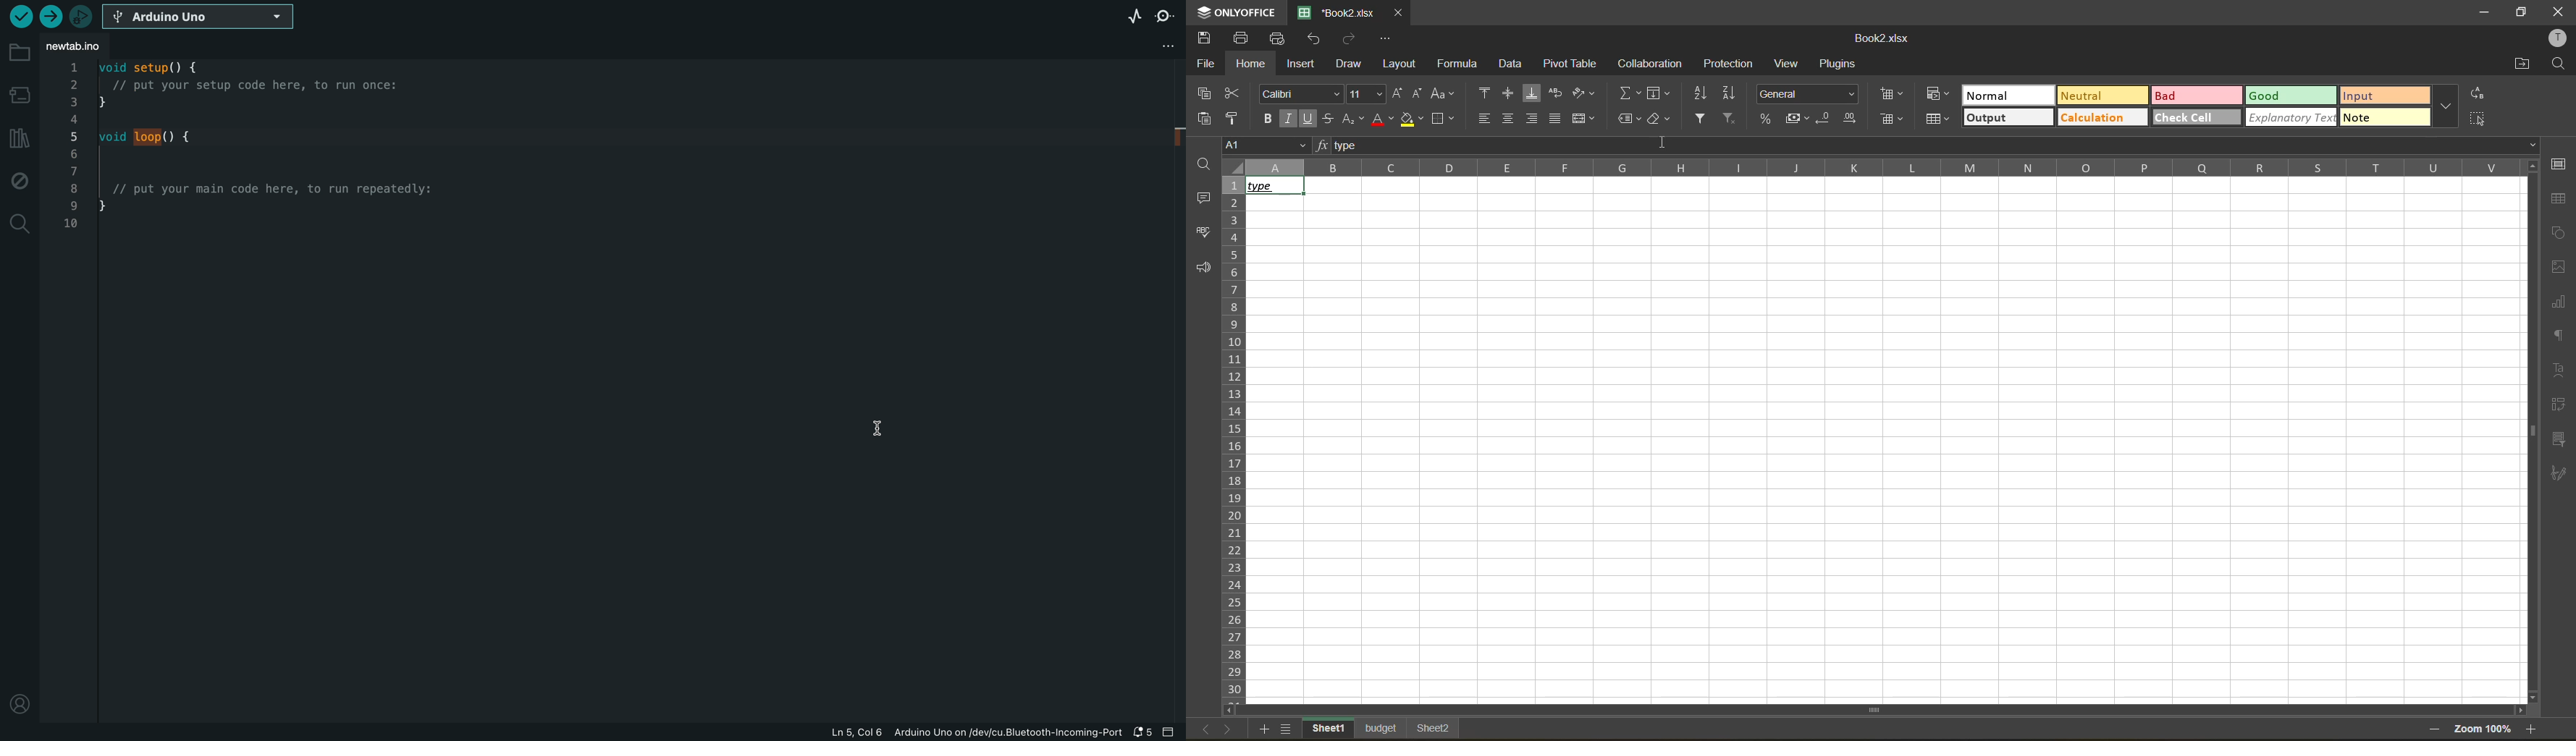 This screenshot has height=756, width=2576. What do you see at coordinates (1585, 119) in the screenshot?
I see `merge and center` at bounding box center [1585, 119].